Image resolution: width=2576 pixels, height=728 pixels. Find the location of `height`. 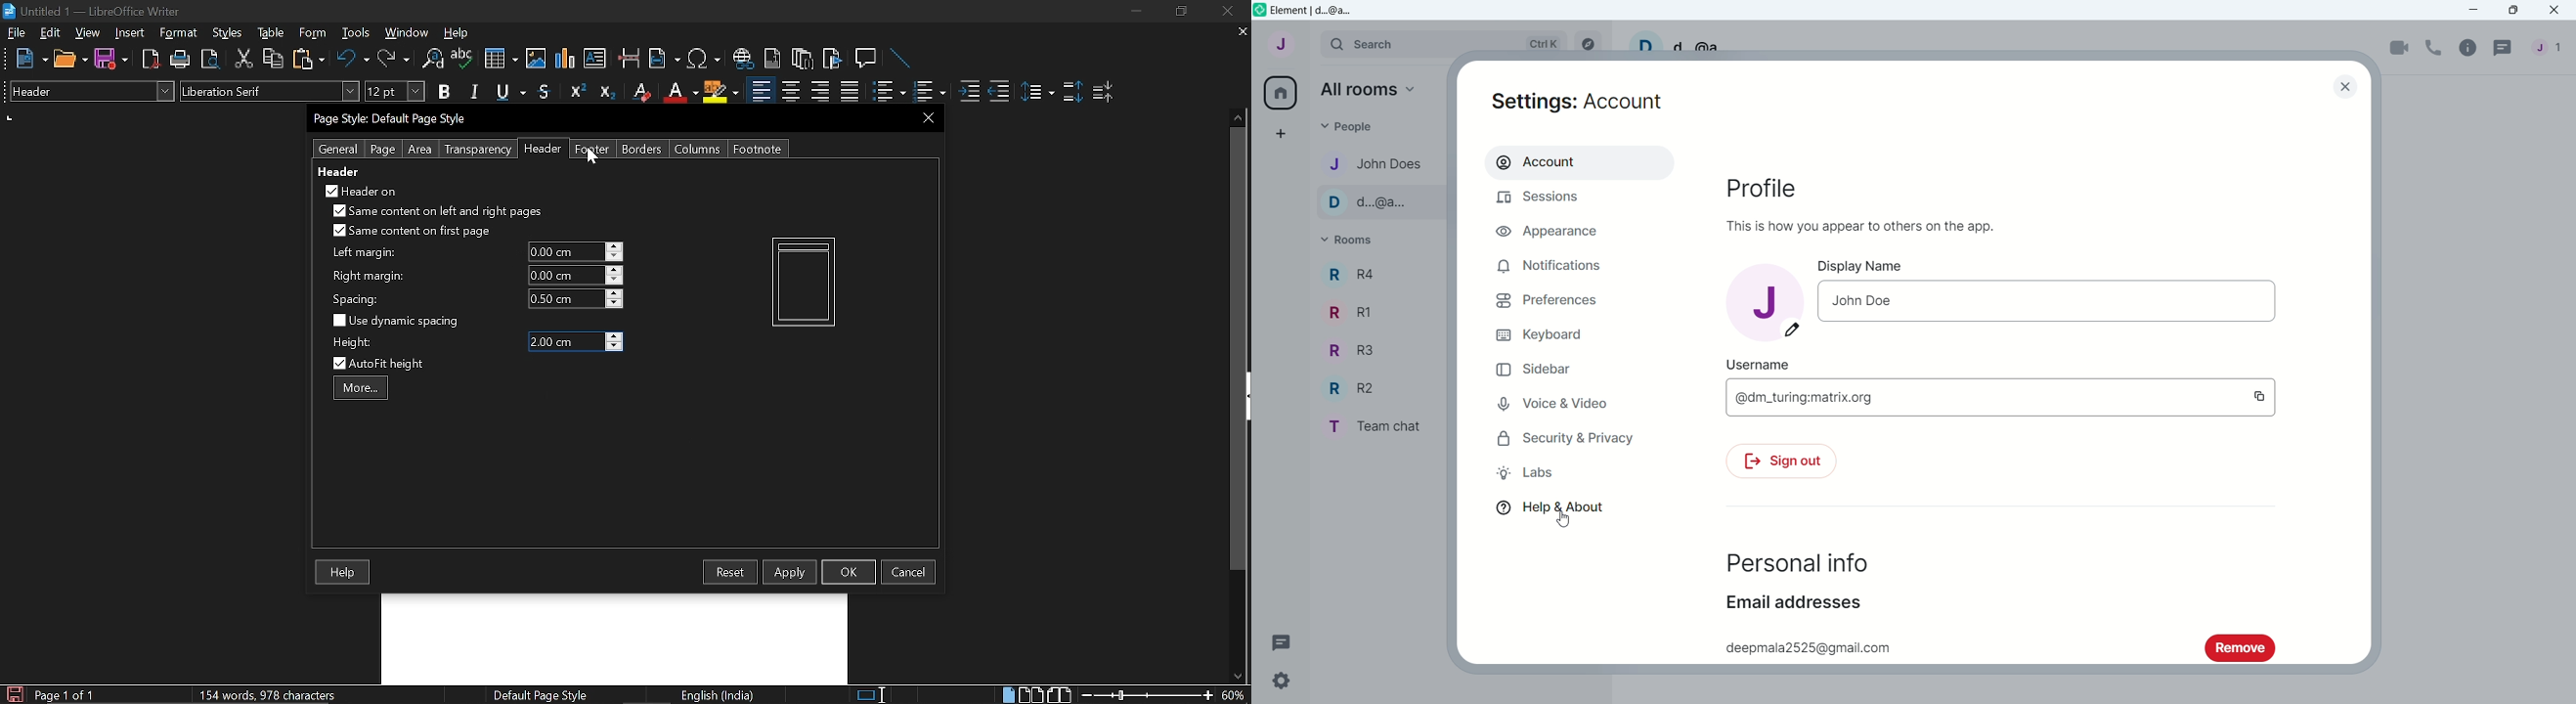

height is located at coordinates (352, 342).